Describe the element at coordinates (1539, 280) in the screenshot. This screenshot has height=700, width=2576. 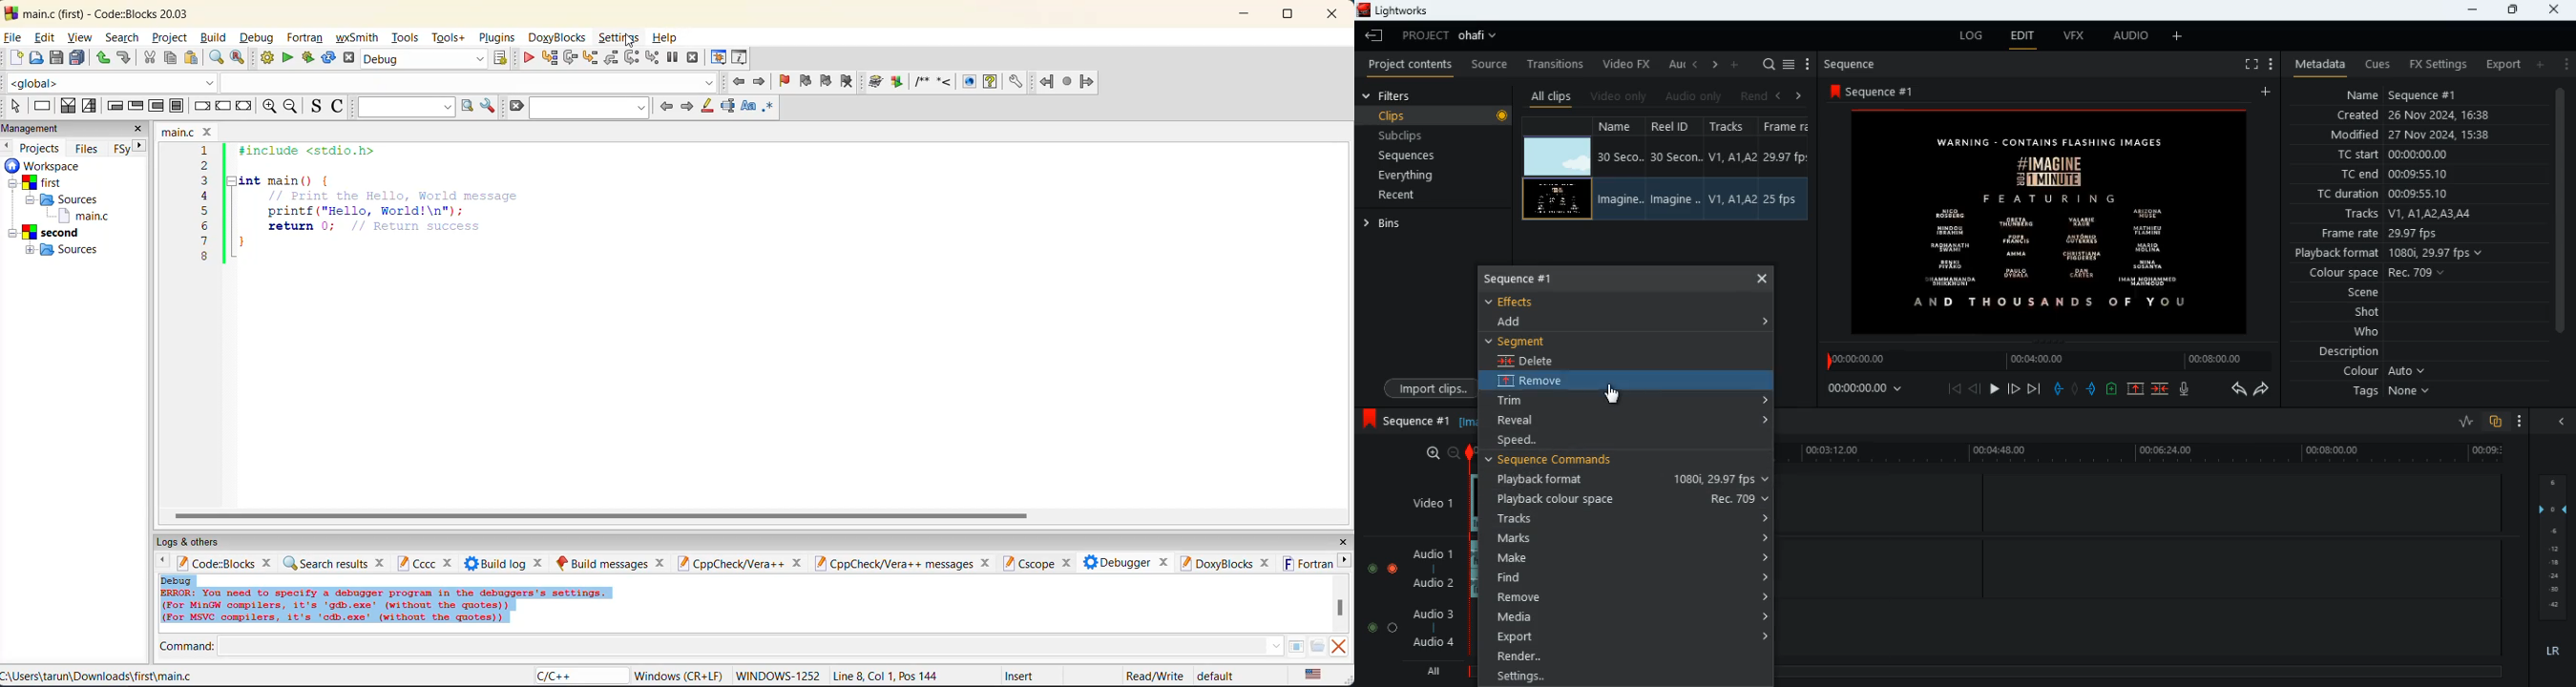
I see `sequence` at that location.